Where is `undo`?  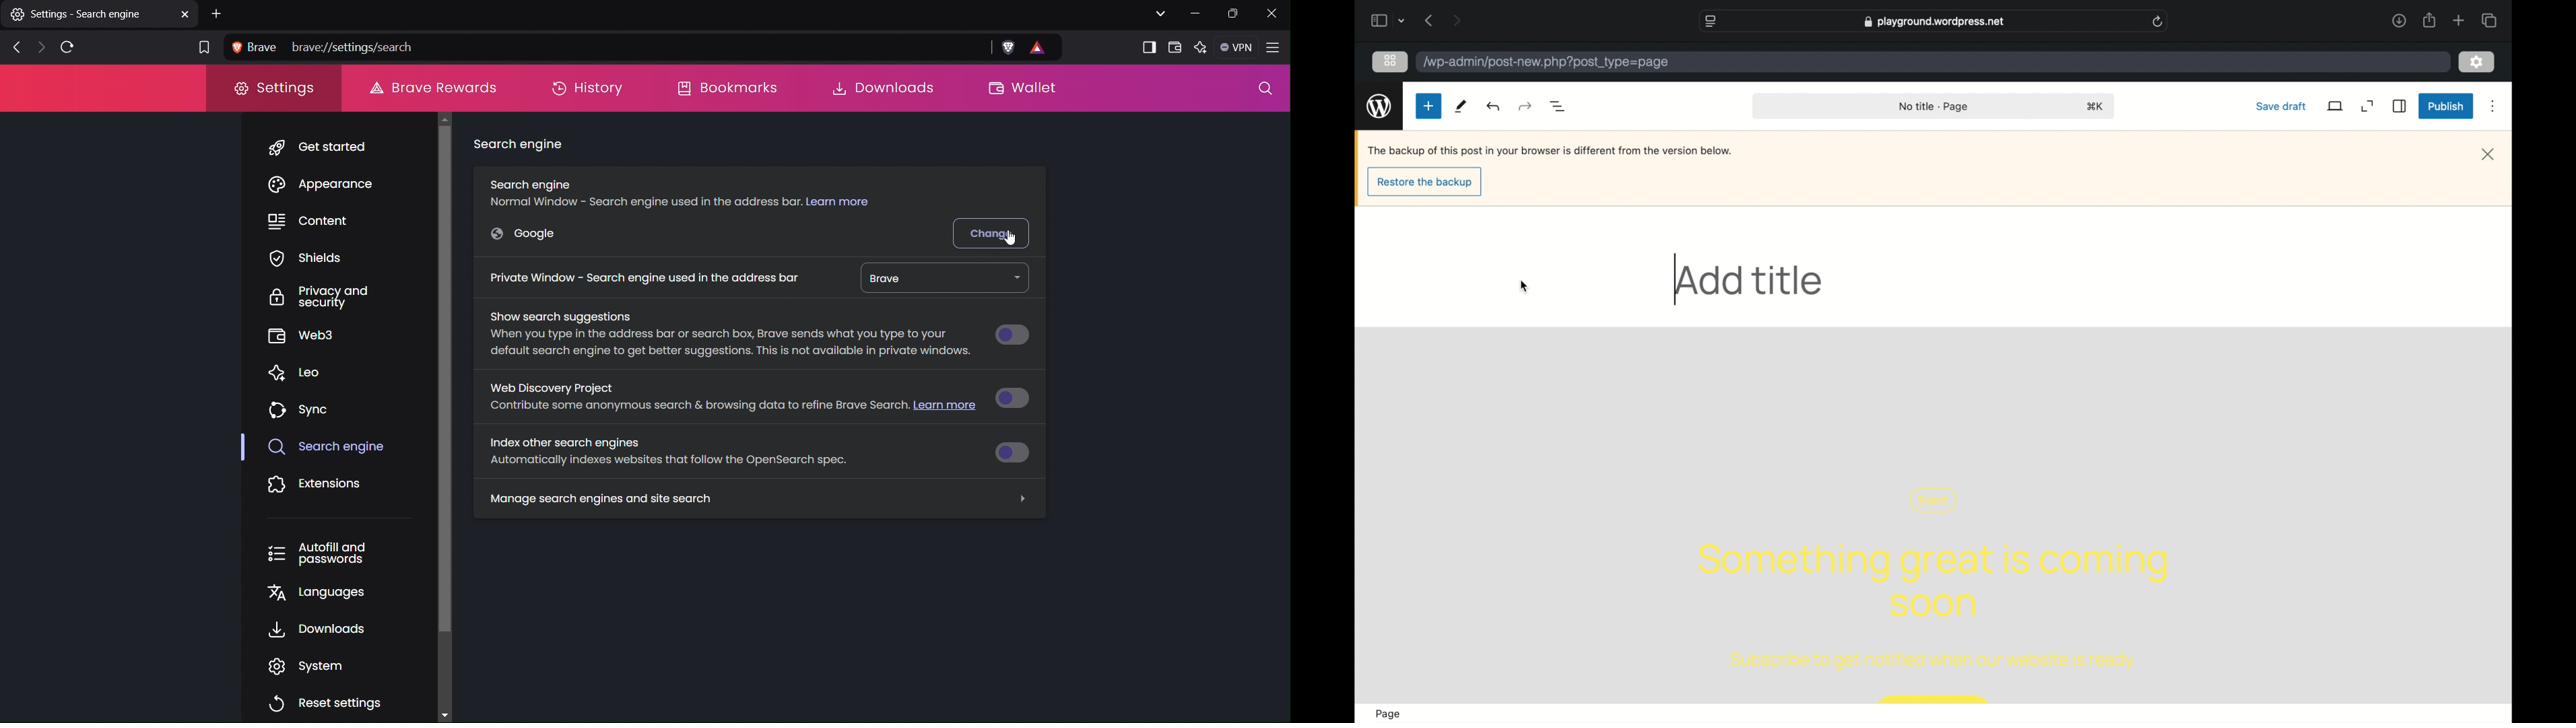 undo is located at coordinates (1524, 106).